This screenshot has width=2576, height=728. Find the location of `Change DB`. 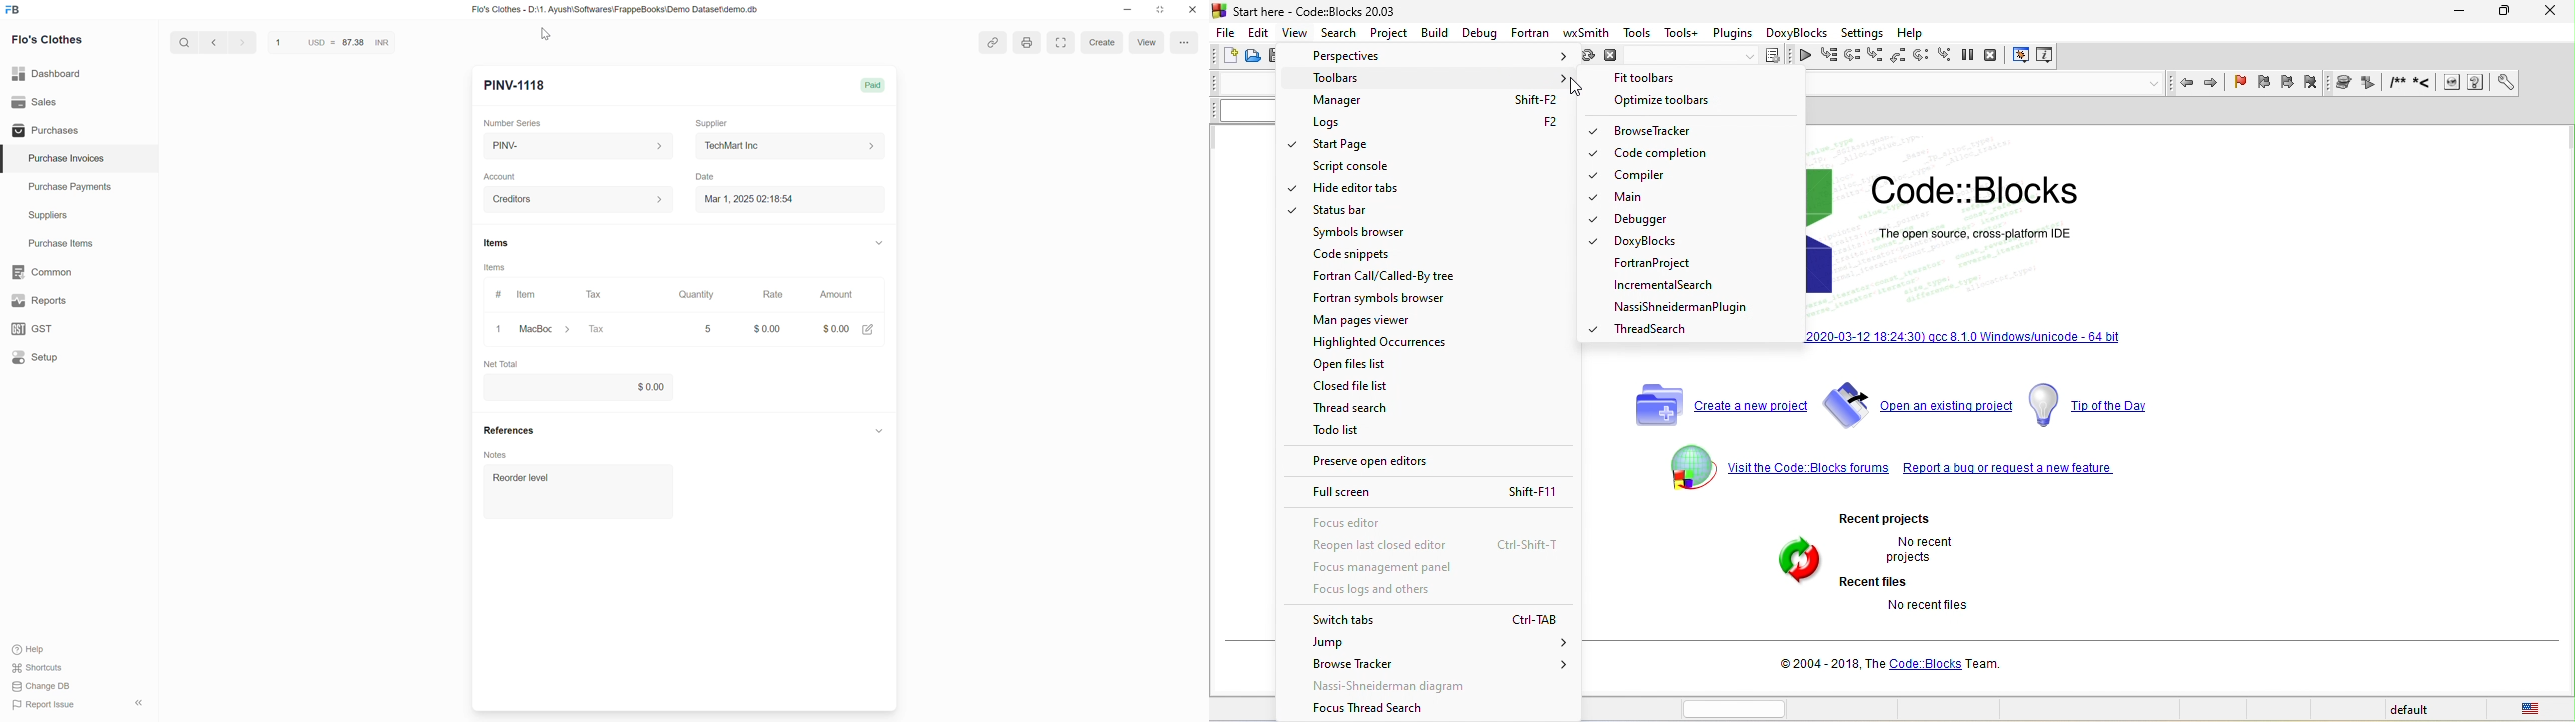

Change DB is located at coordinates (42, 686).